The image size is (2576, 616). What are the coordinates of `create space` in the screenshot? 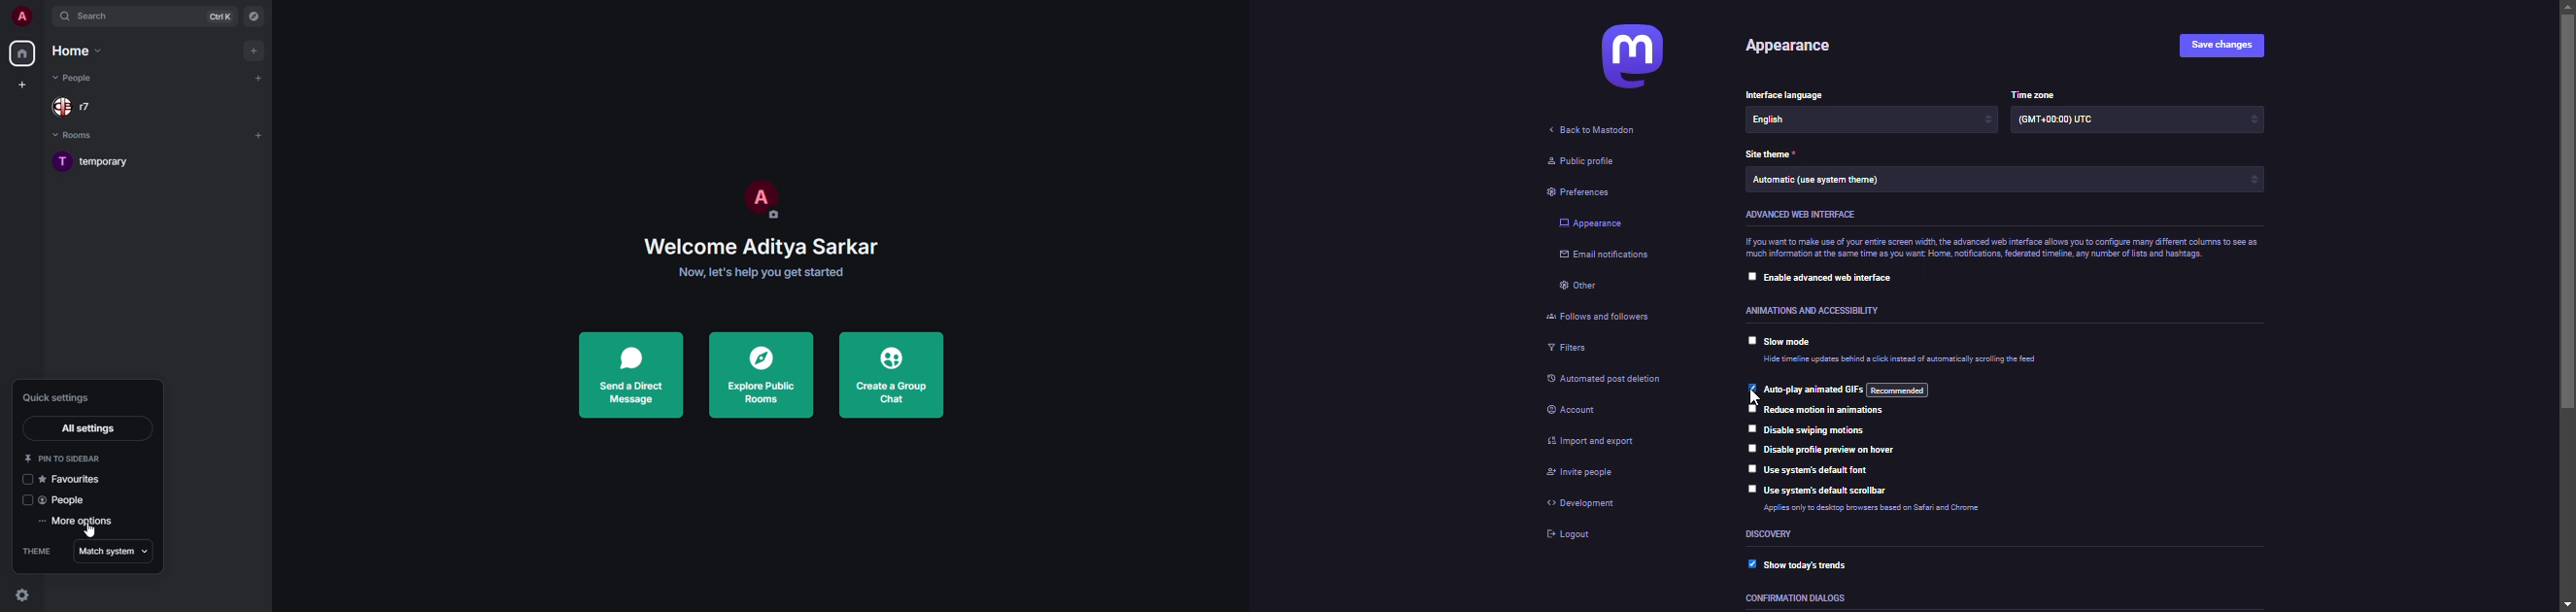 It's located at (23, 85).